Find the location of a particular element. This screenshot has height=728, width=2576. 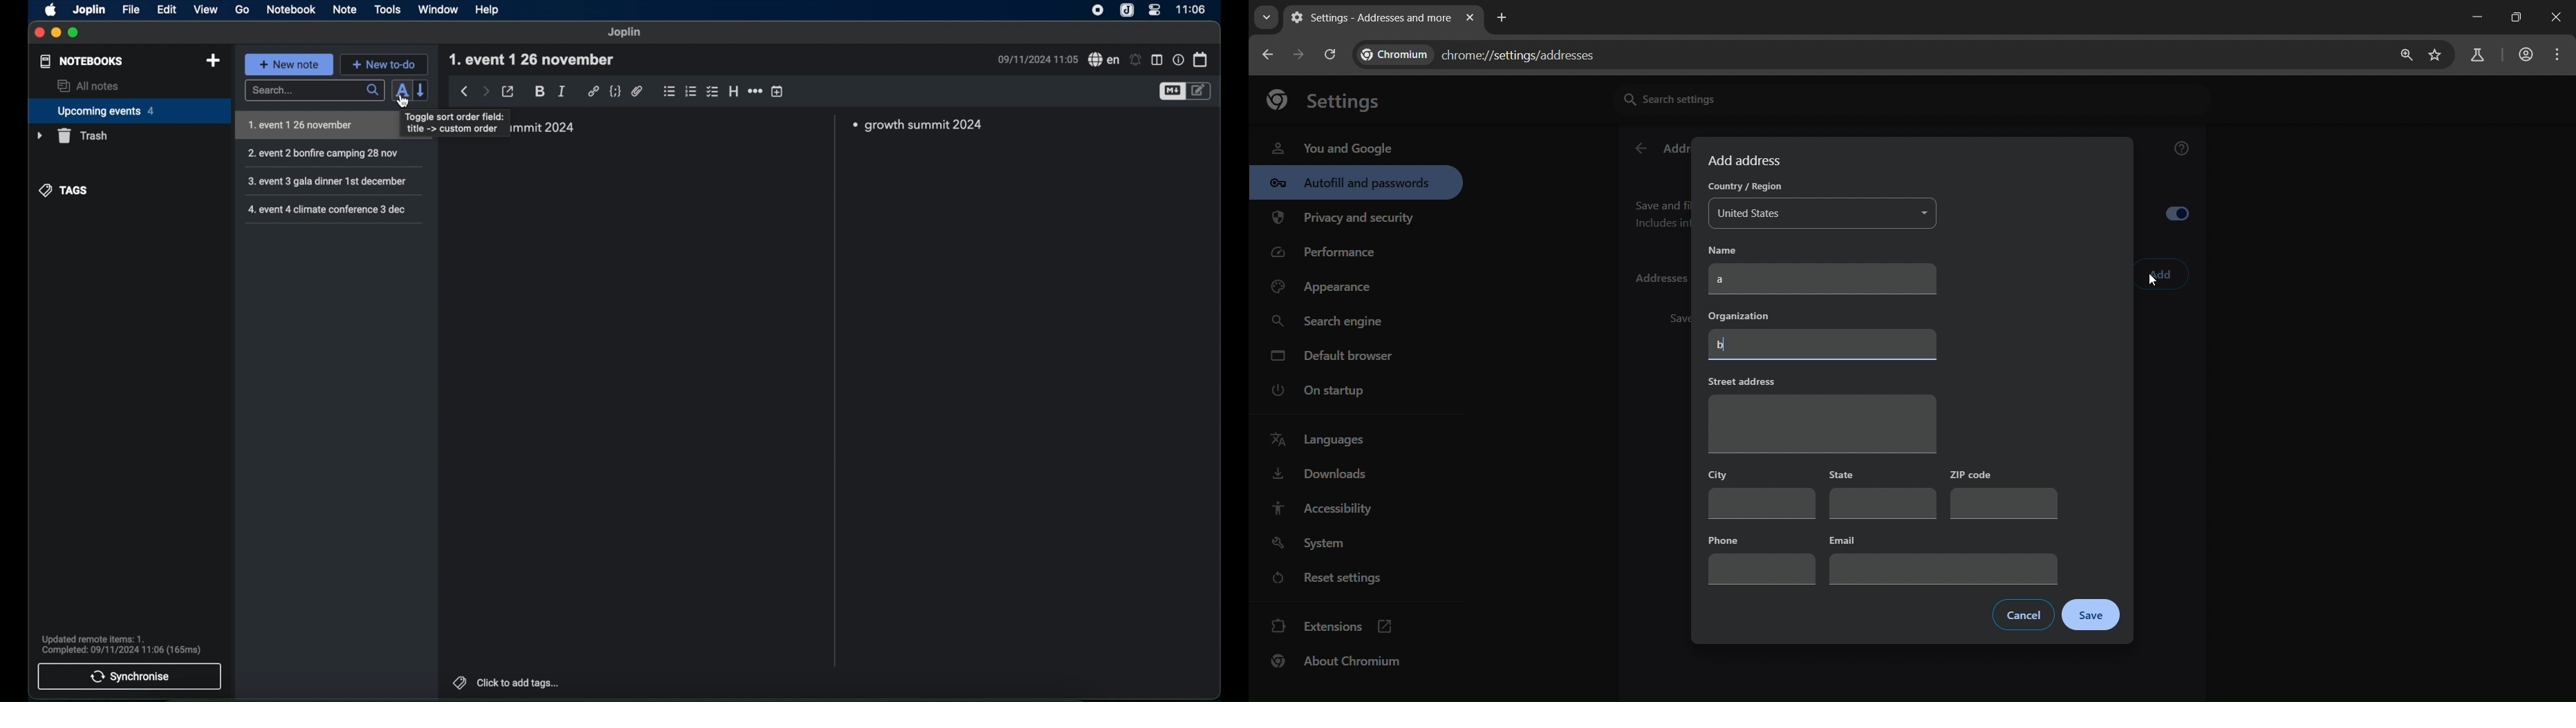

go is located at coordinates (243, 11).